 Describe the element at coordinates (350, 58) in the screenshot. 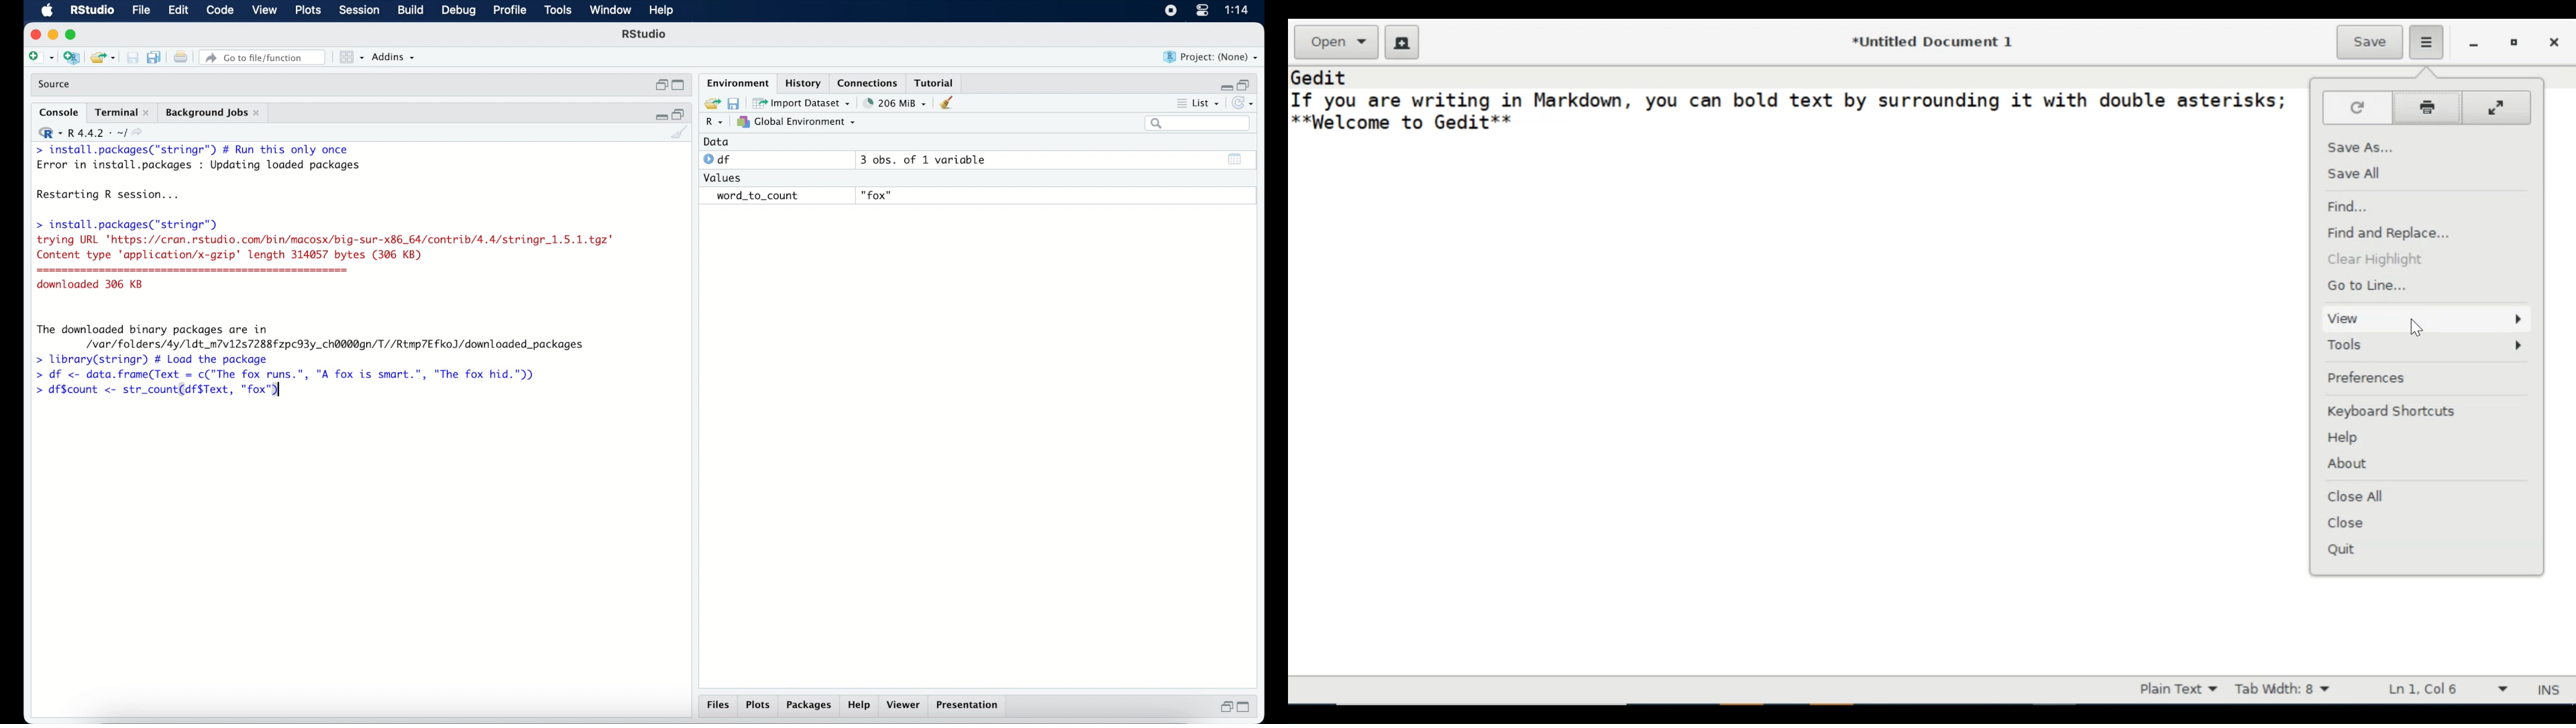

I see `view in pane` at that location.